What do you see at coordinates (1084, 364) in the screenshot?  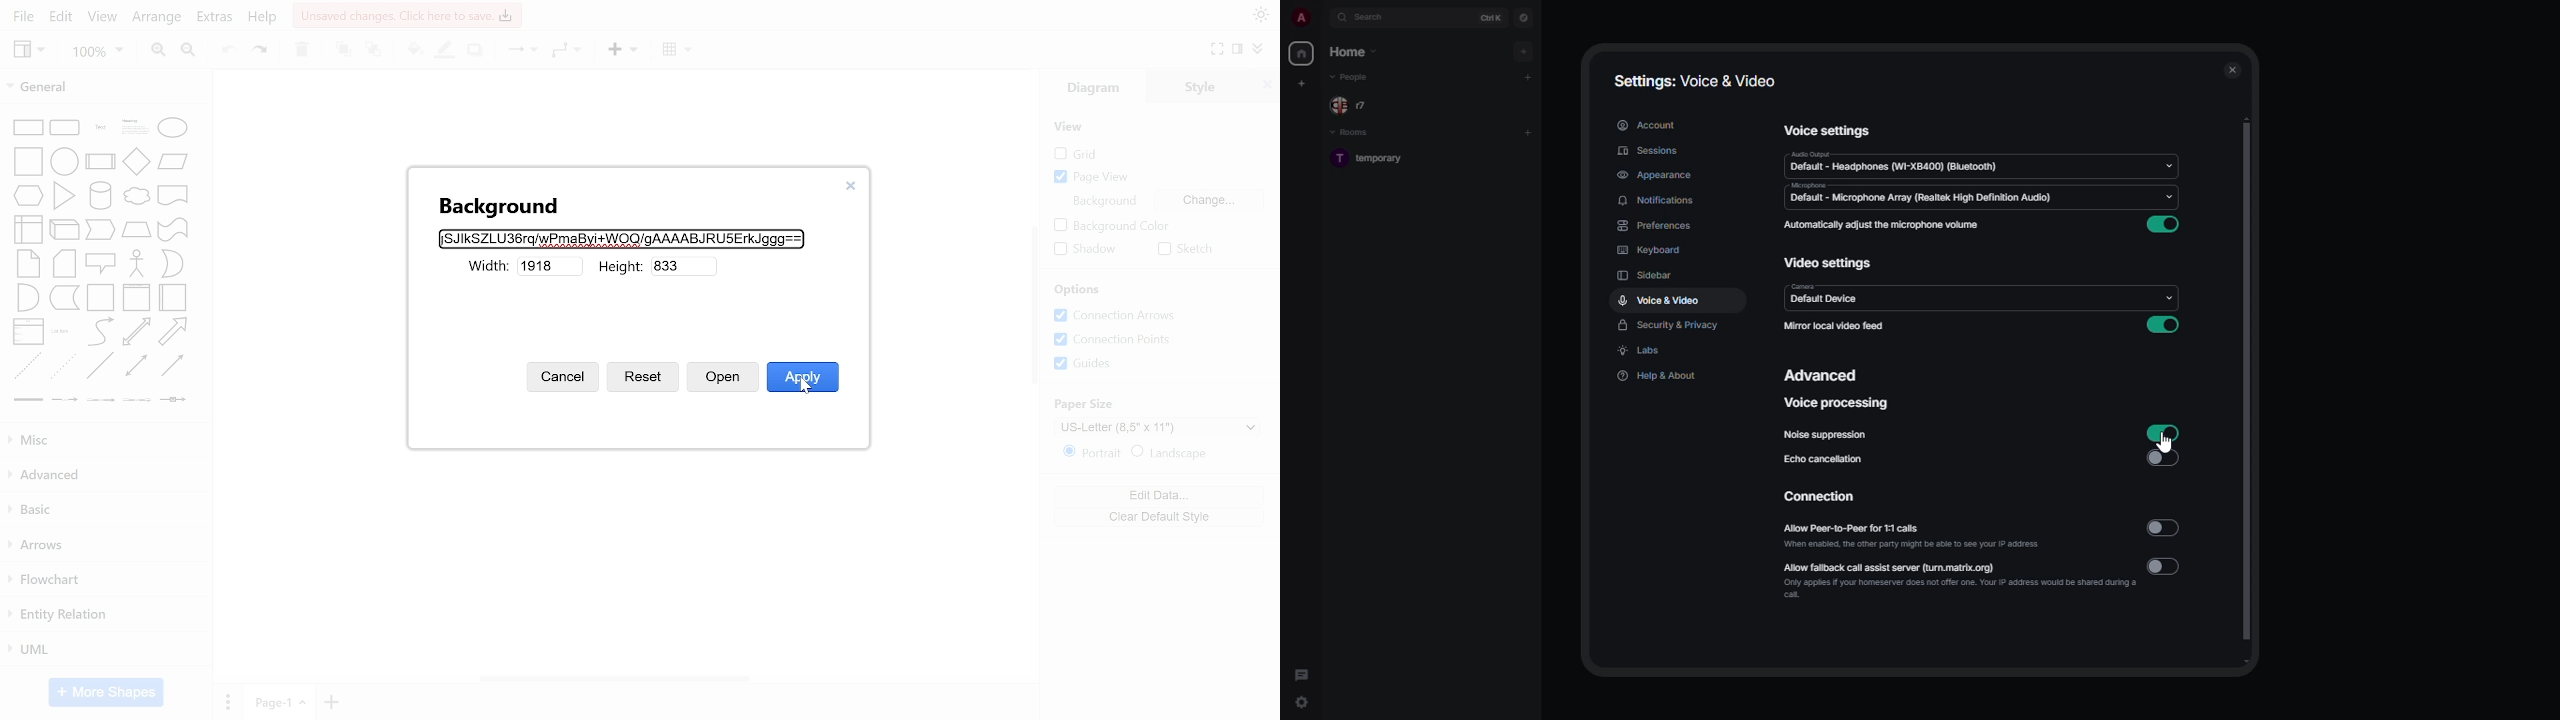 I see `guides` at bounding box center [1084, 364].